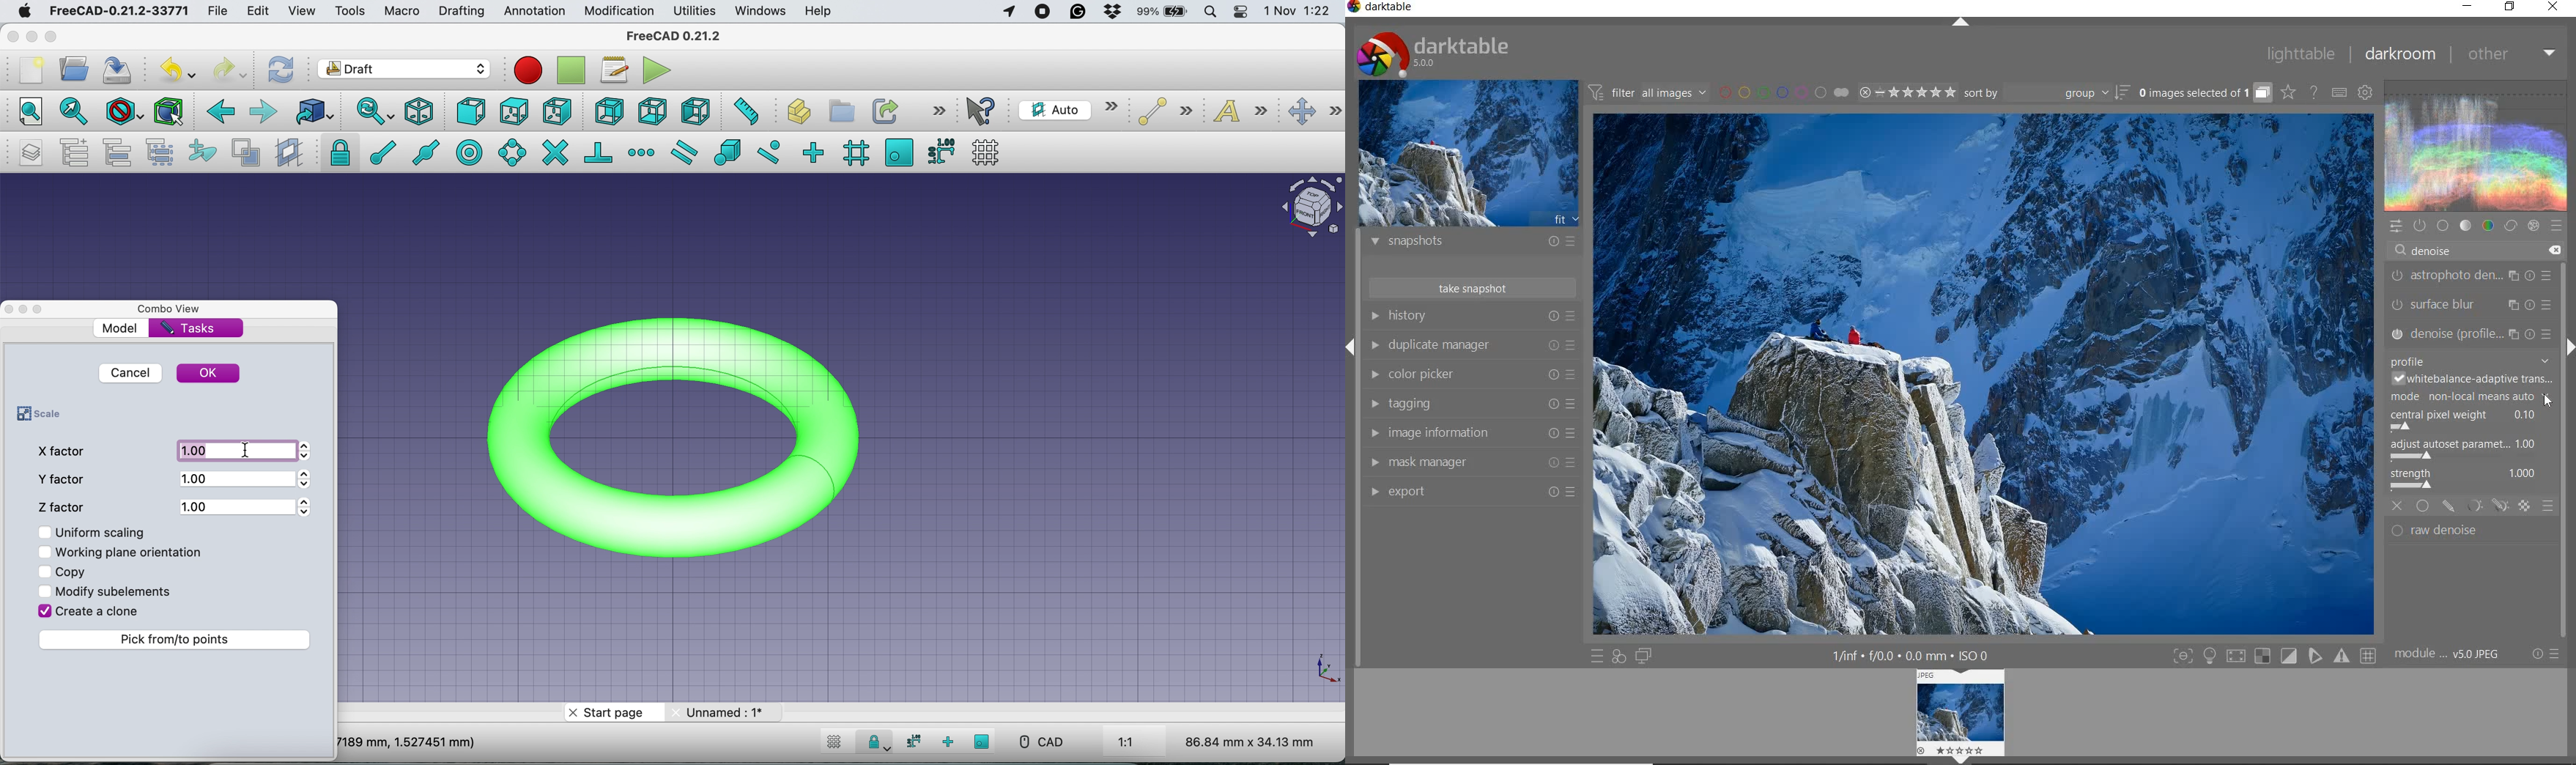 This screenshot has height=784, width=2576. Describe the element at coordinates (1043, 14) in the screenshot. I see `screen recorder` at that location.